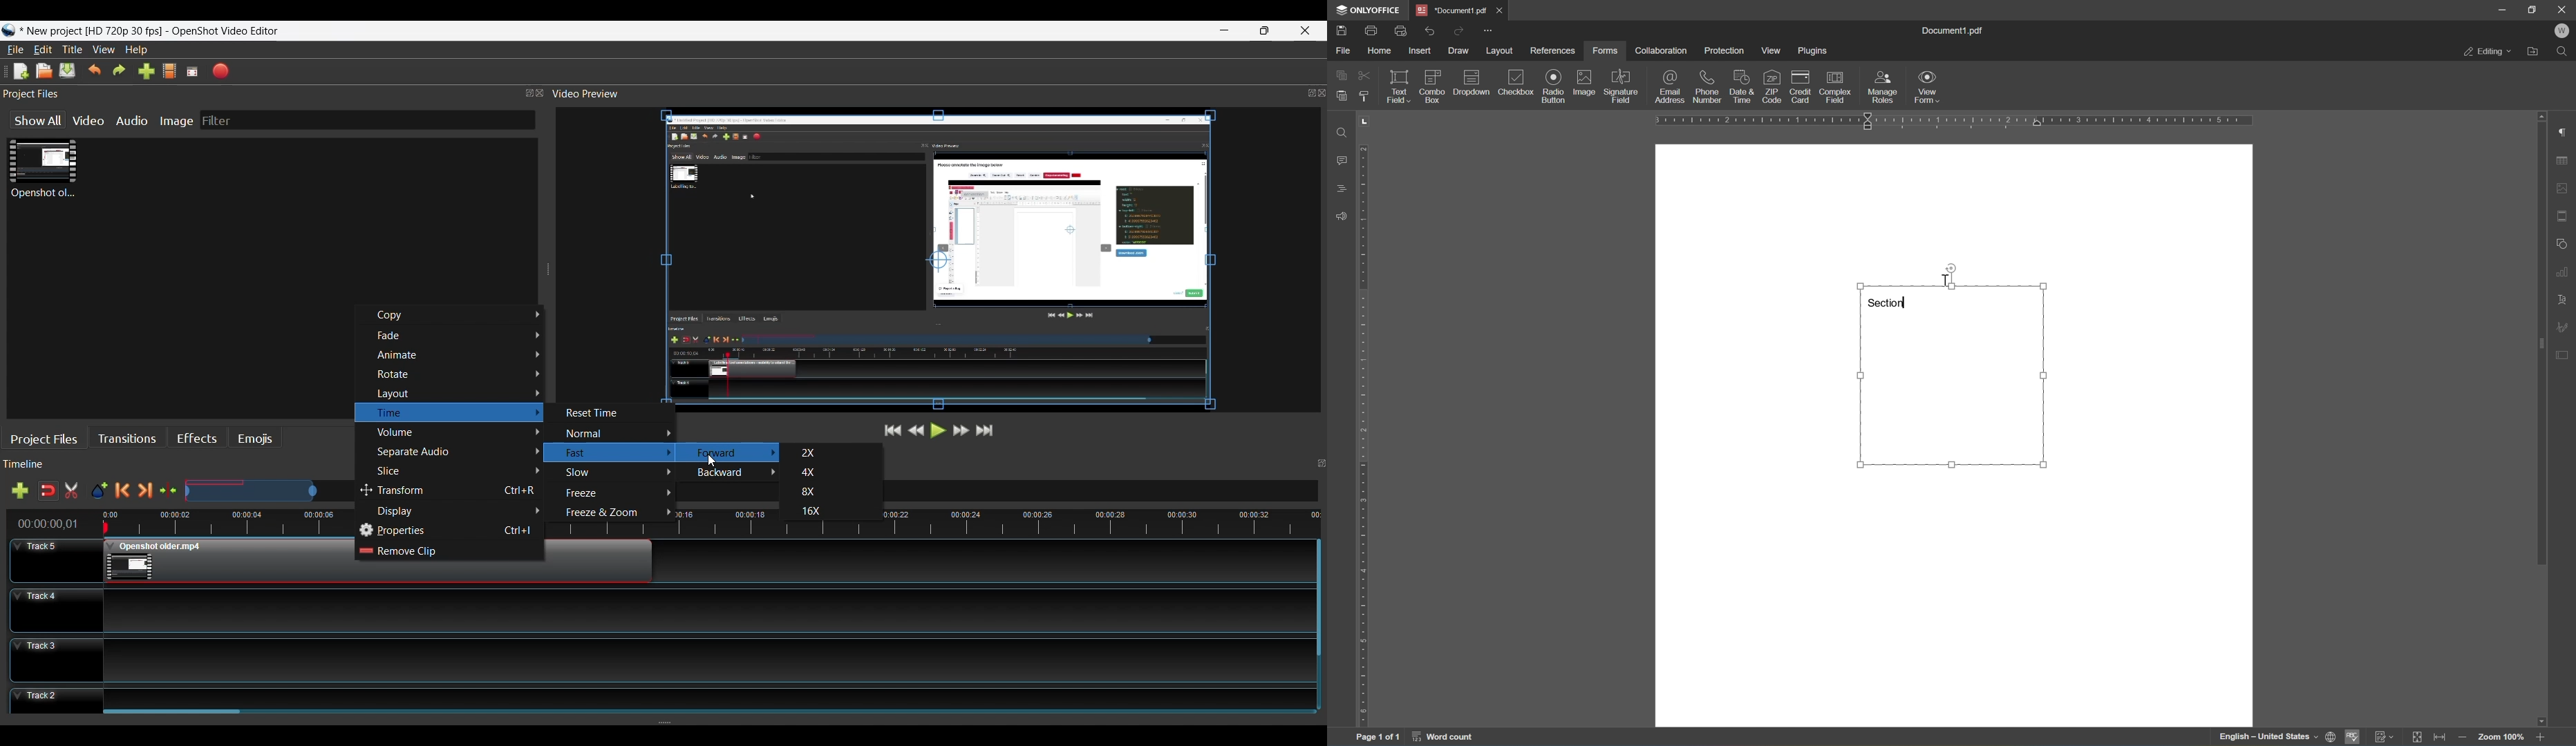 This screenshot has height=756, width=2576. What do you see at coordinates (99, 492) in the screenshot?
I see `Add Marker` at bounding box center [99, 492].